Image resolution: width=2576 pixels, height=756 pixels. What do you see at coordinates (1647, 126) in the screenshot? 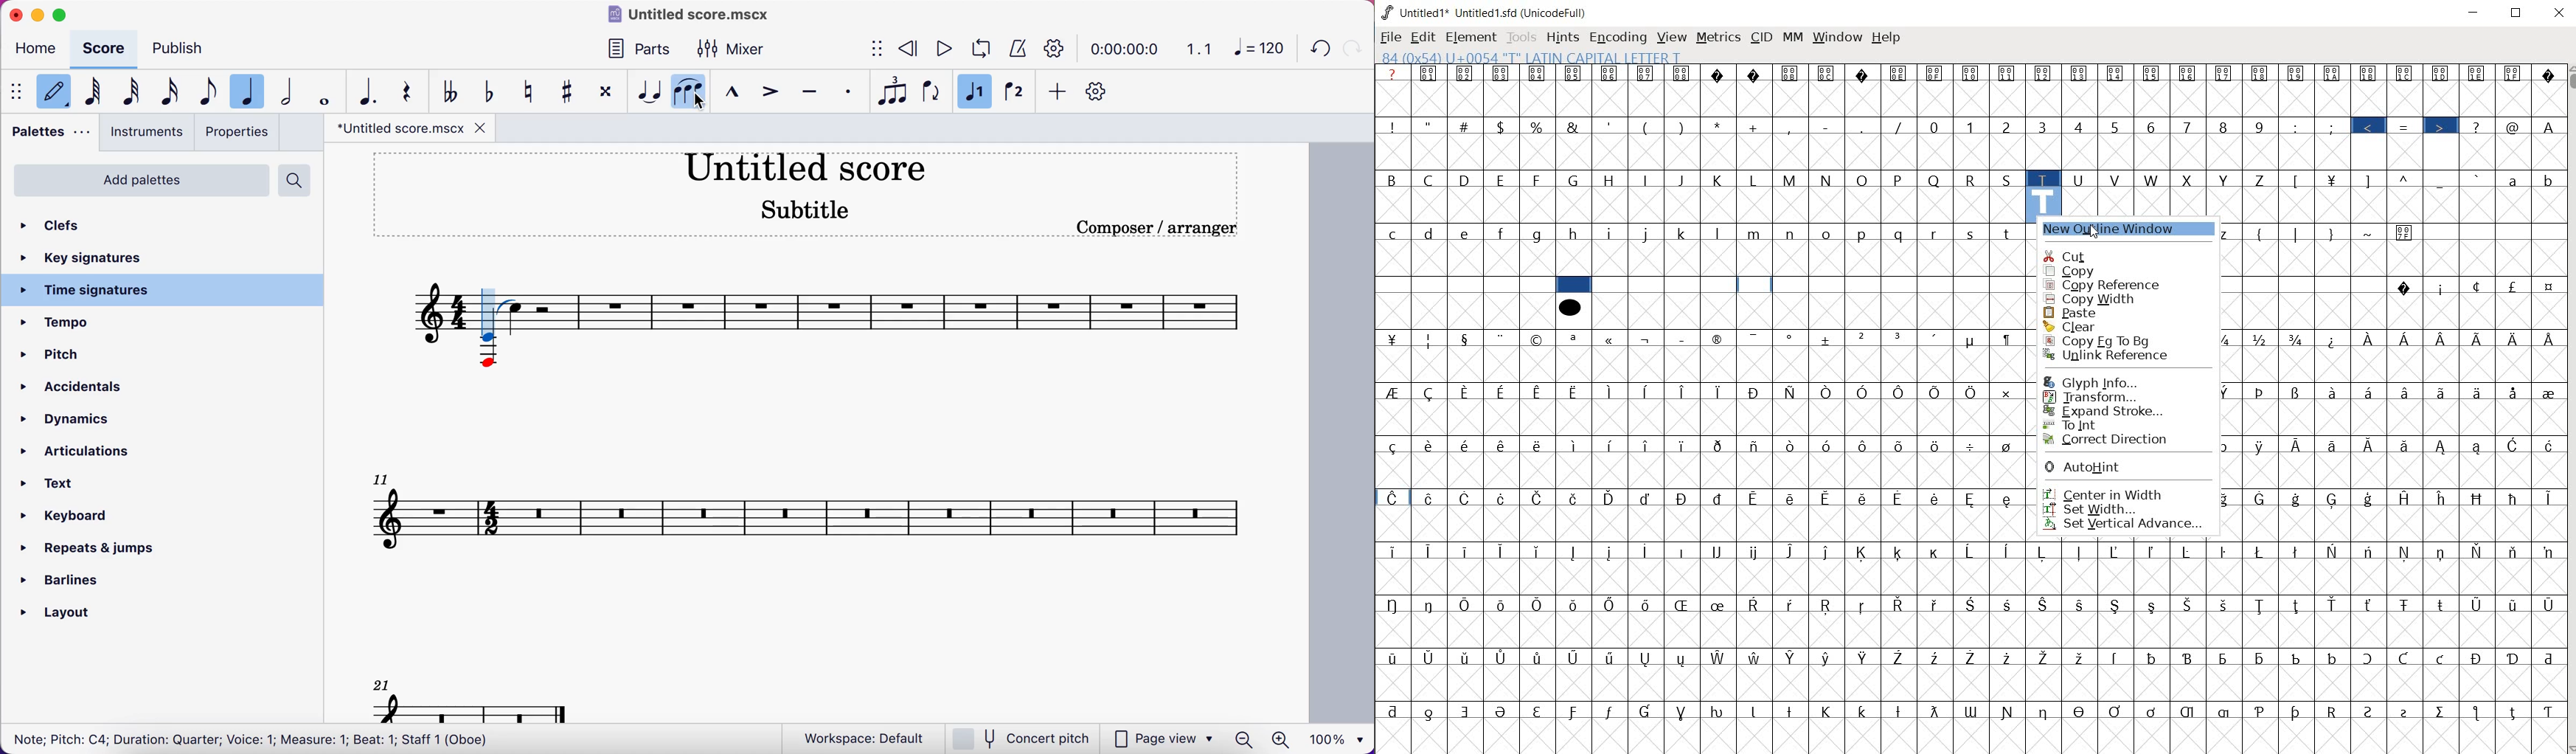
I see `(` at bounding box center [1647, 126].